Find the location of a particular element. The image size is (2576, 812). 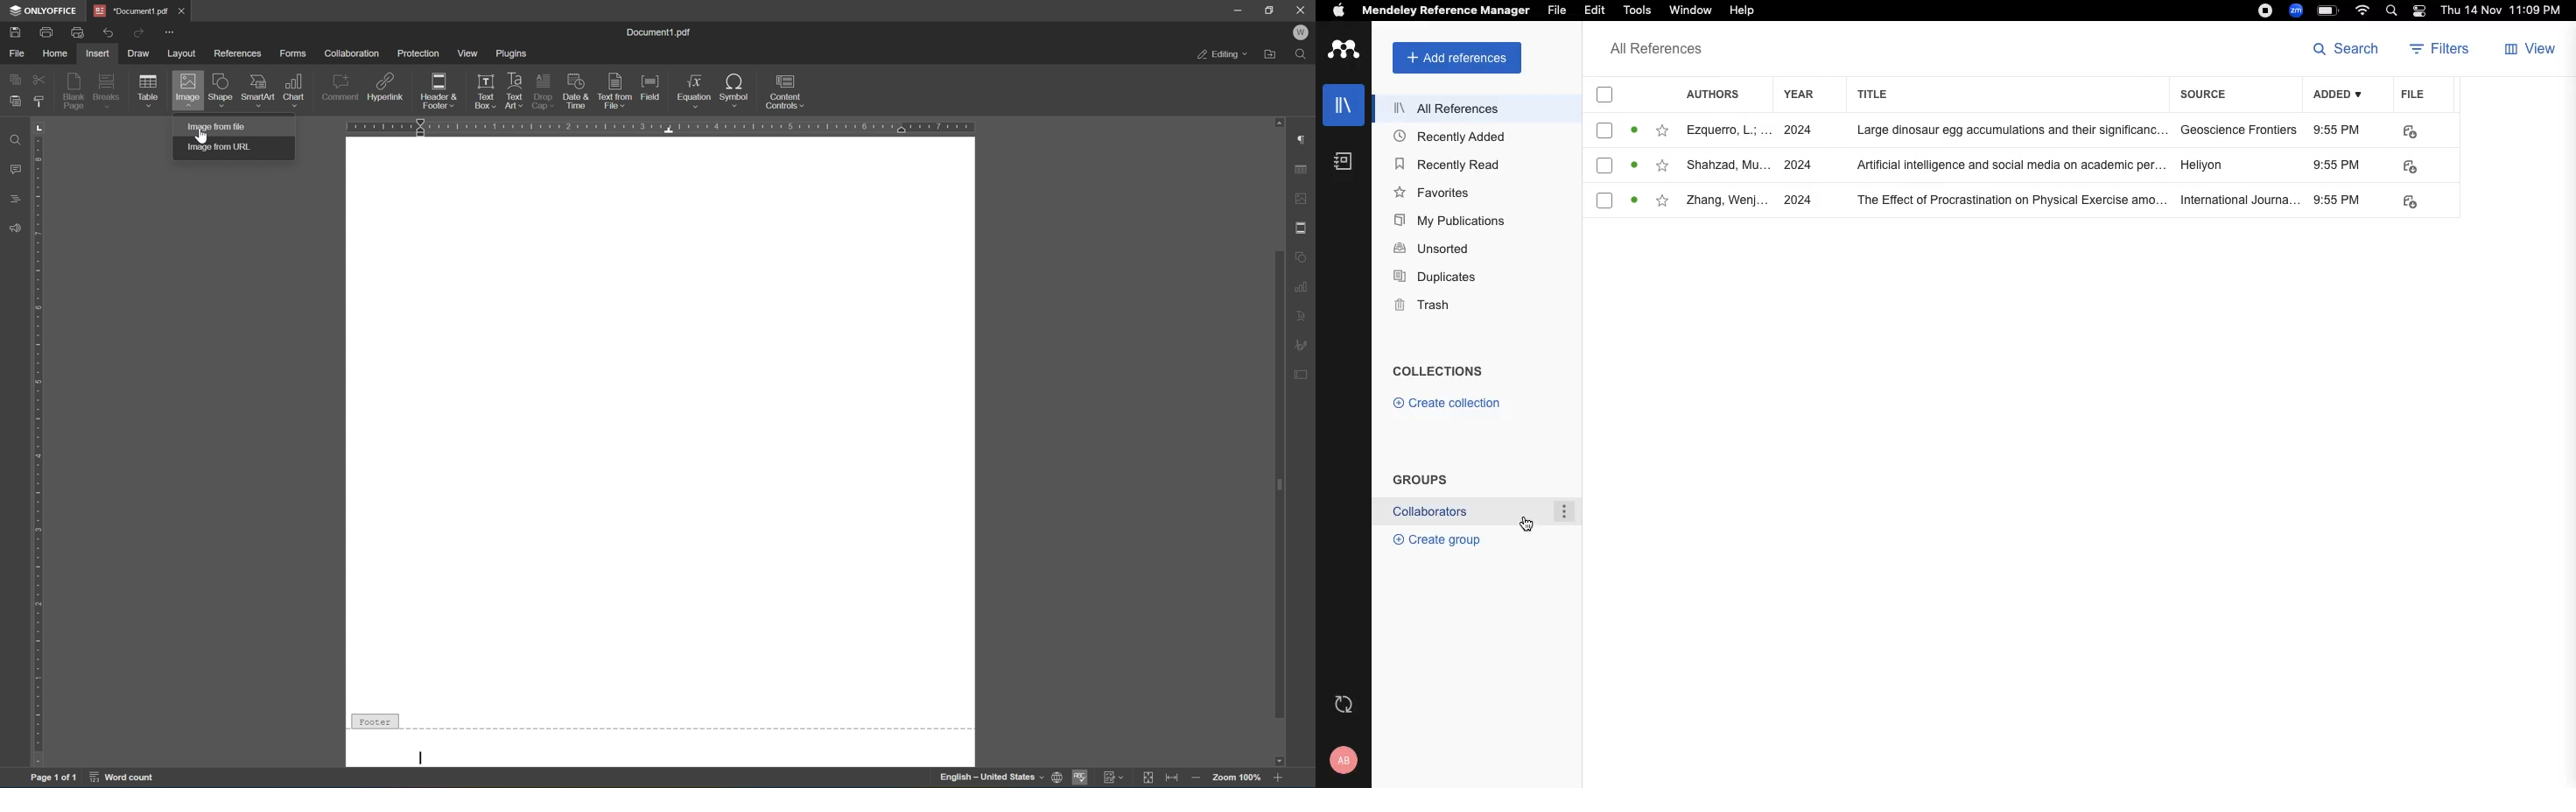

blank page is located at coordinates (74, 91).